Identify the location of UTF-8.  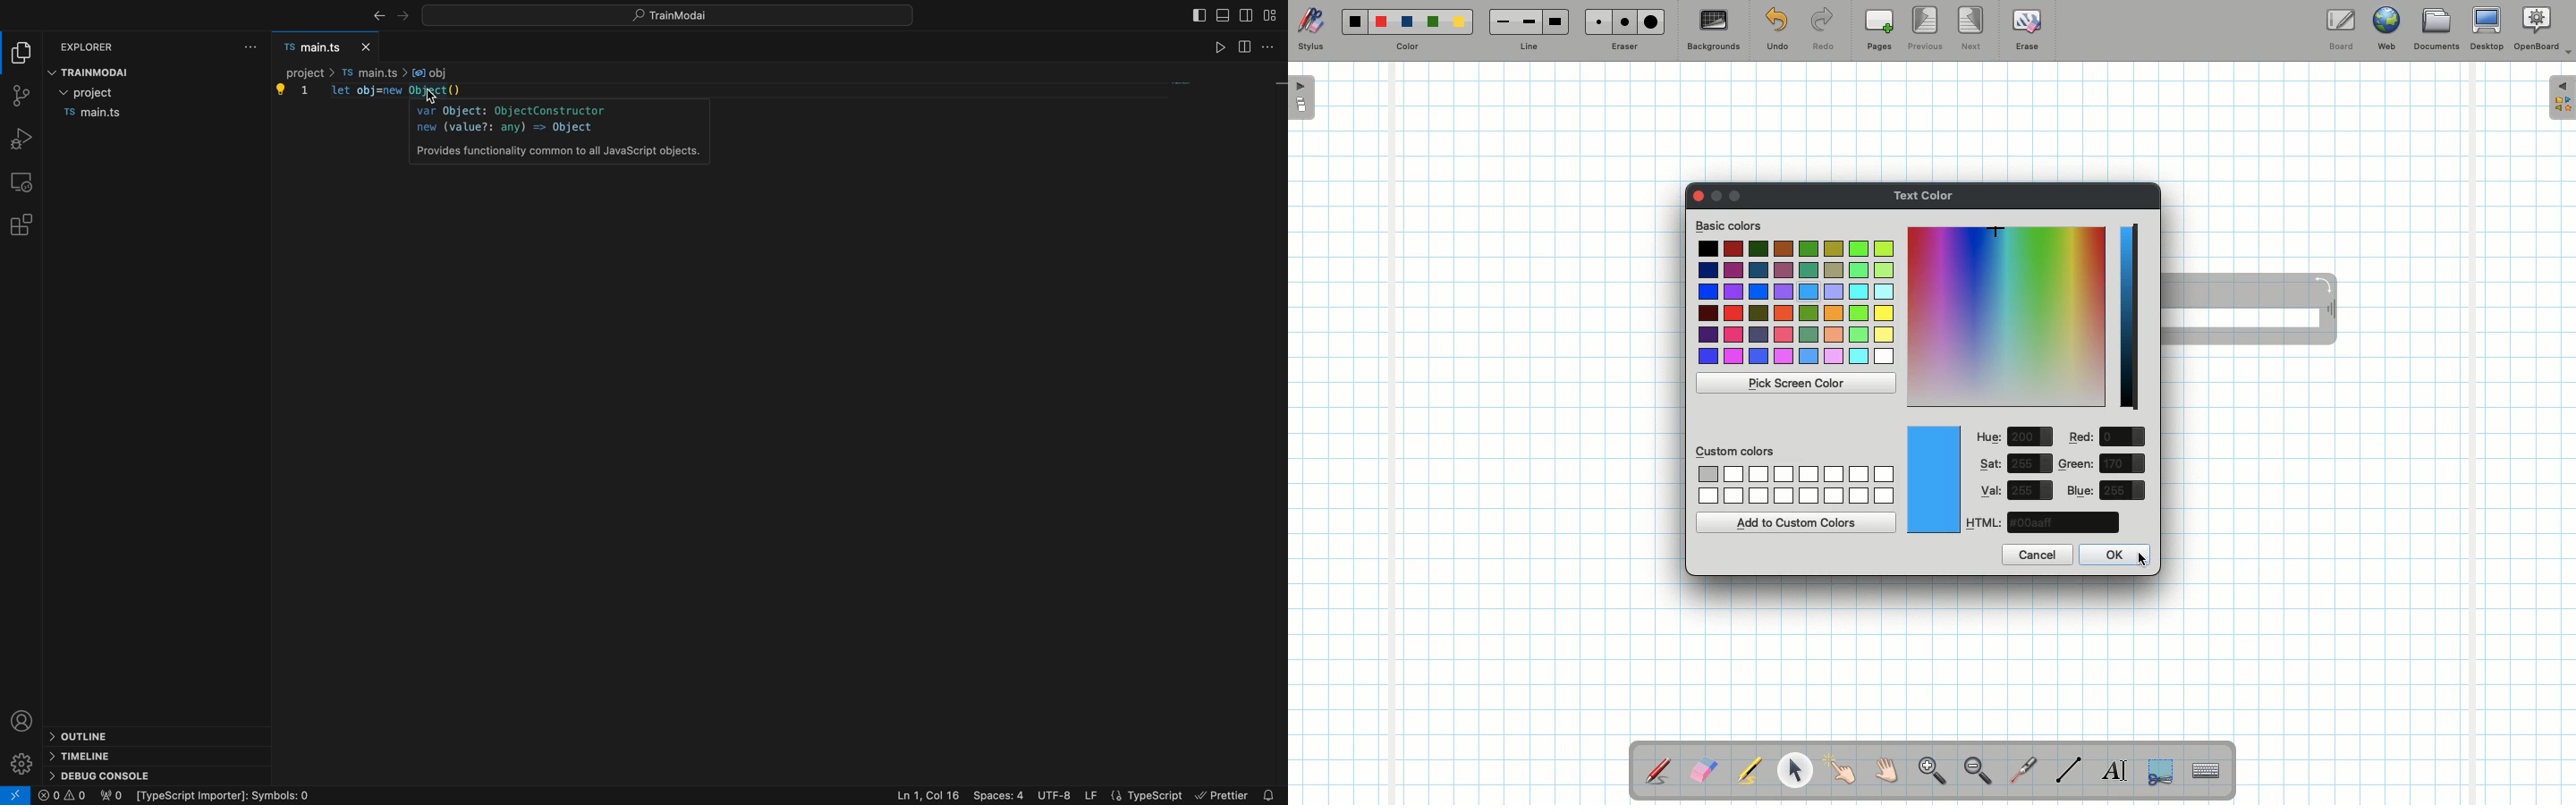
(1055, 794).